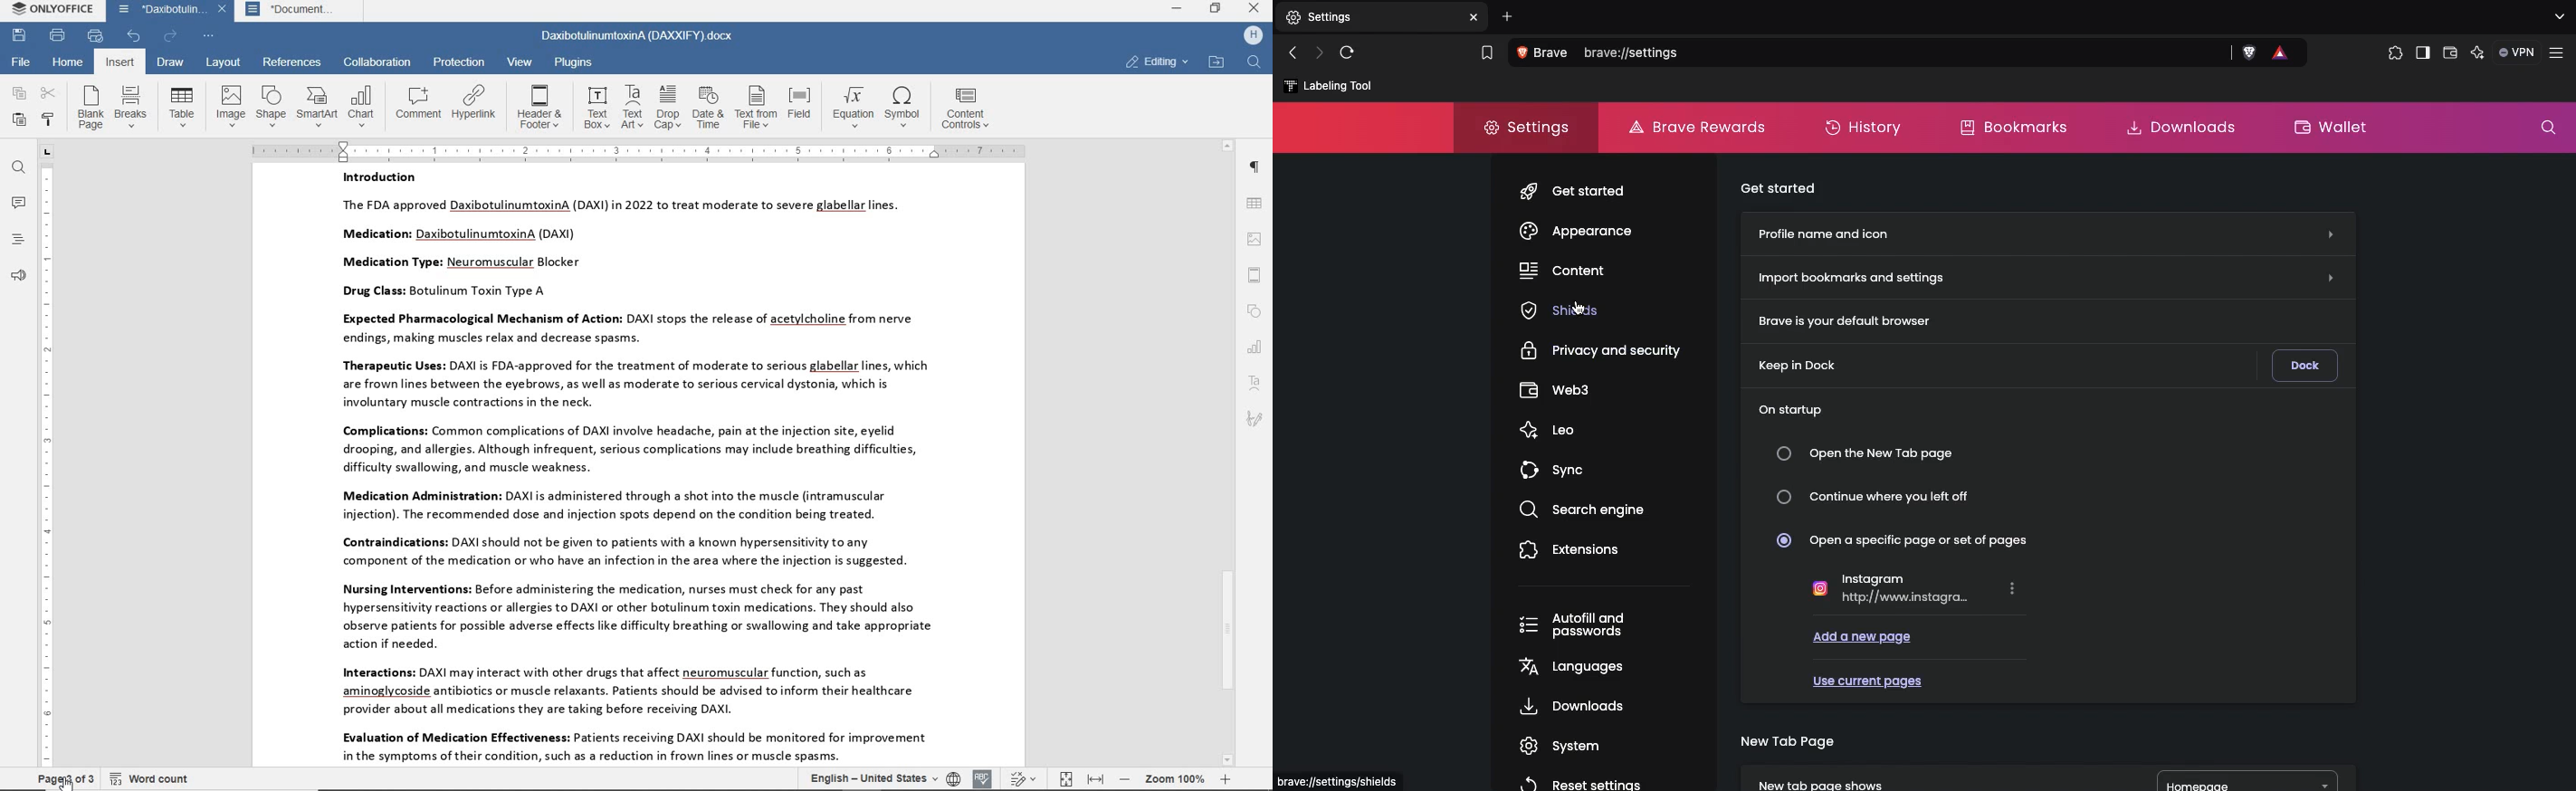  Describe the element at coordinates (475, 102) in the screenshot. I see `hyperlink` at that location.